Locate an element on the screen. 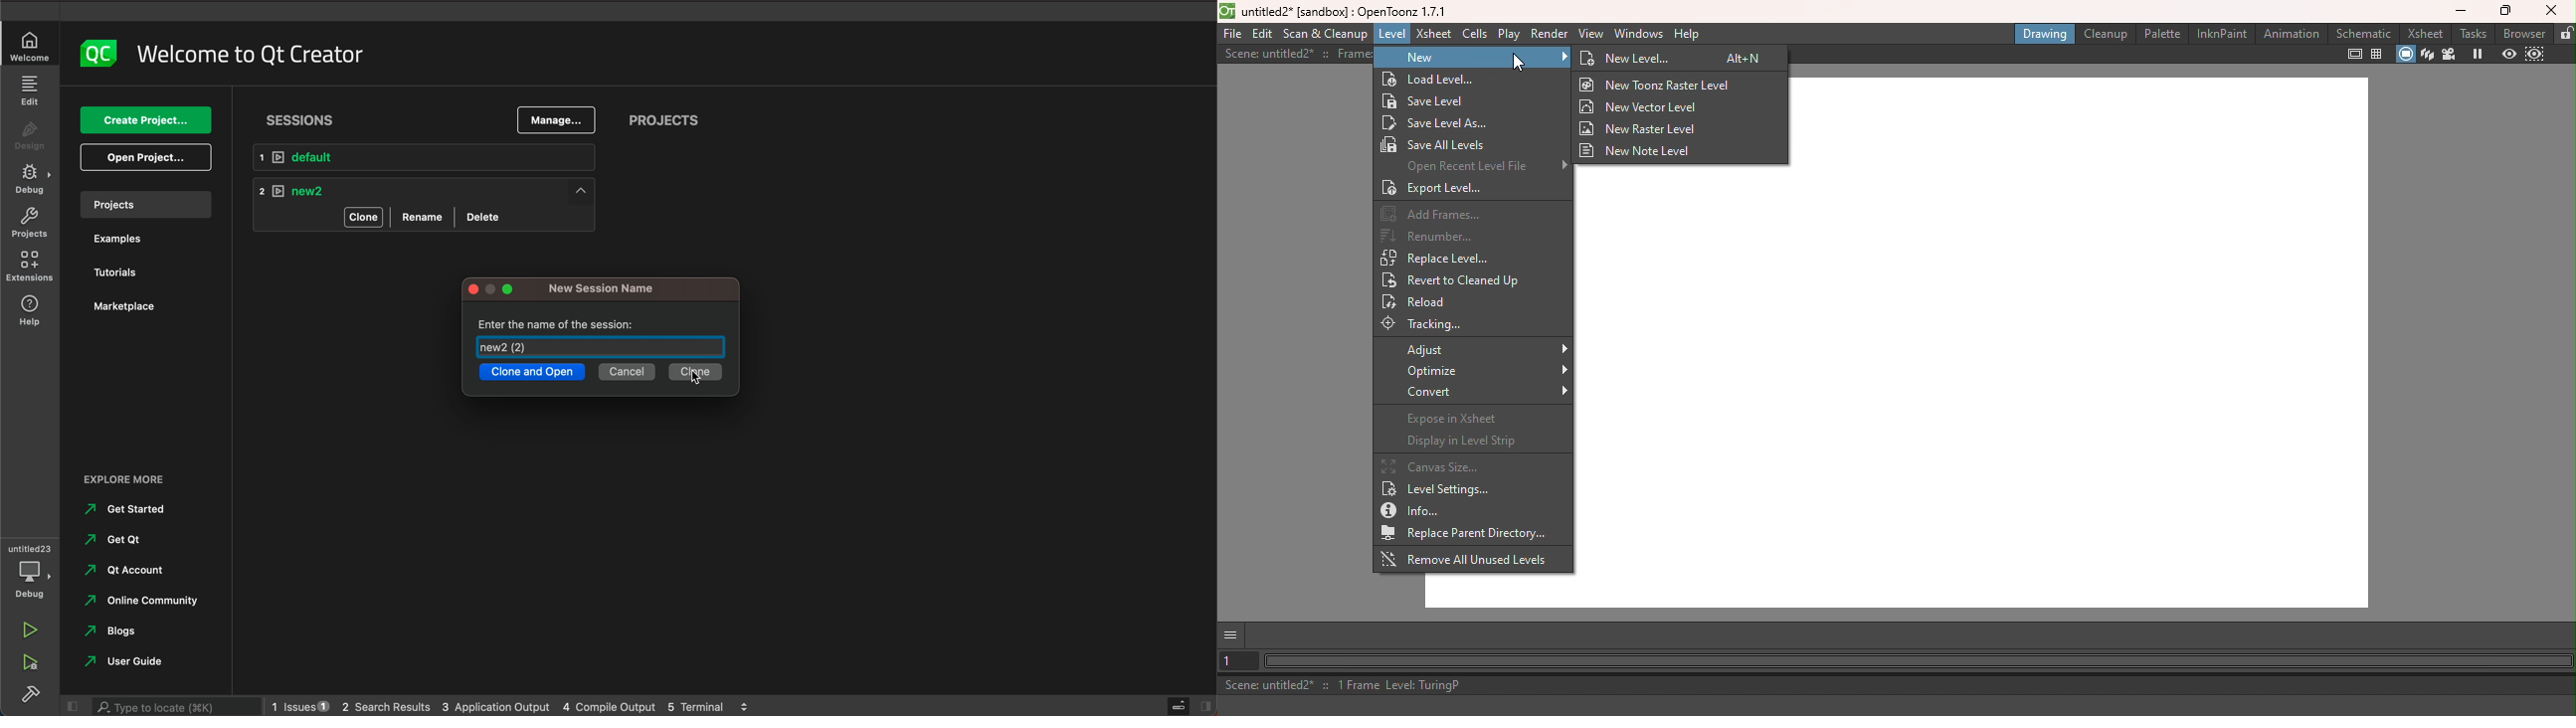 The height and width of the screenshot is (728, 2576). InknPaint is located at coordinates (2219, 36).